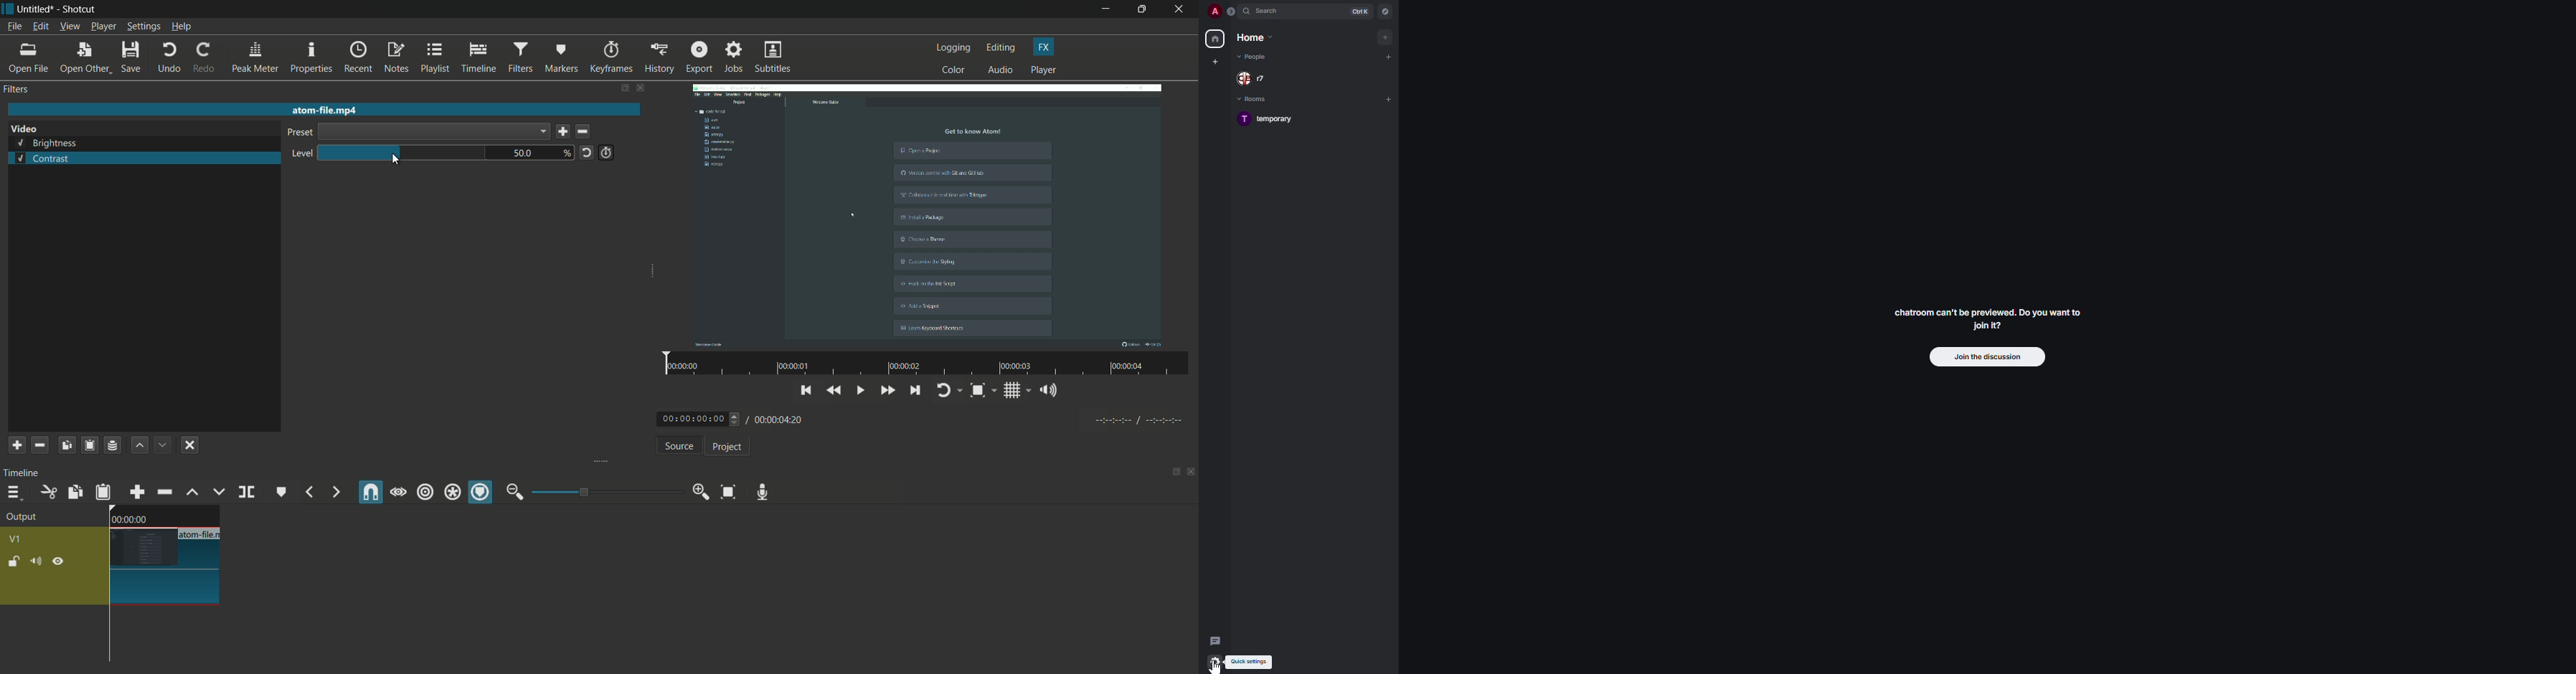  Describe the element at coordinates (1214, 11) in the screenshot. I see `profile` at that location.